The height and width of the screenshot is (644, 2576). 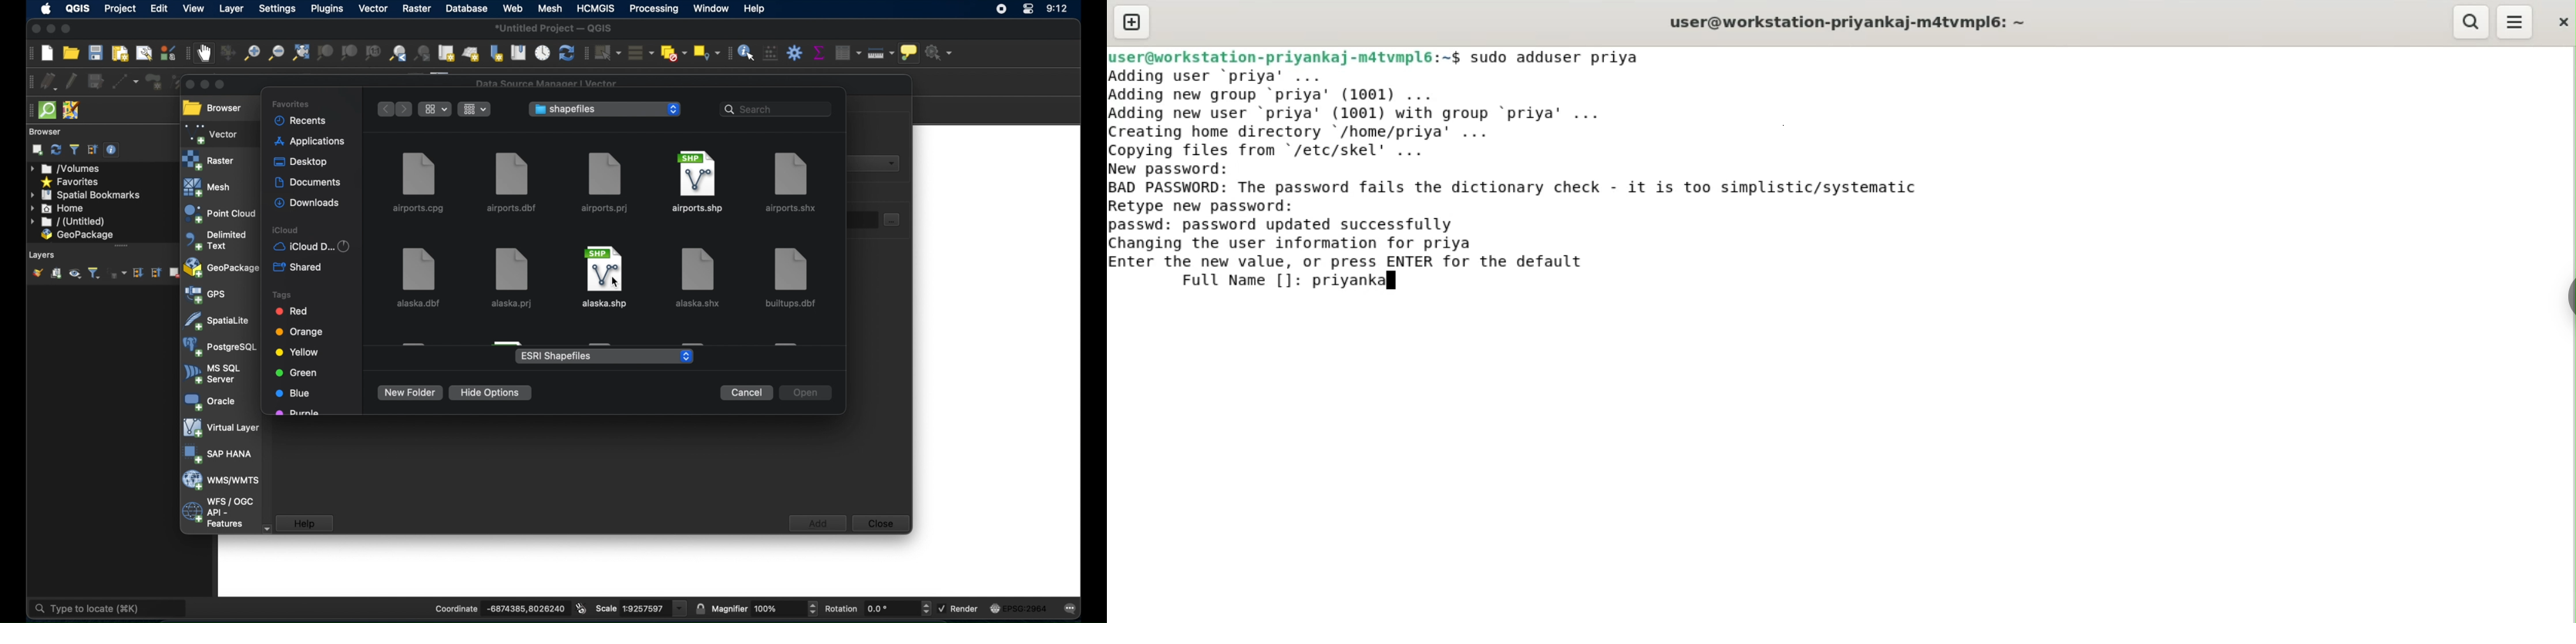 What do you see at coordinates (543, 52) in the screenshot?
I see `temporal controller panel` at bounding box center [543, 52].